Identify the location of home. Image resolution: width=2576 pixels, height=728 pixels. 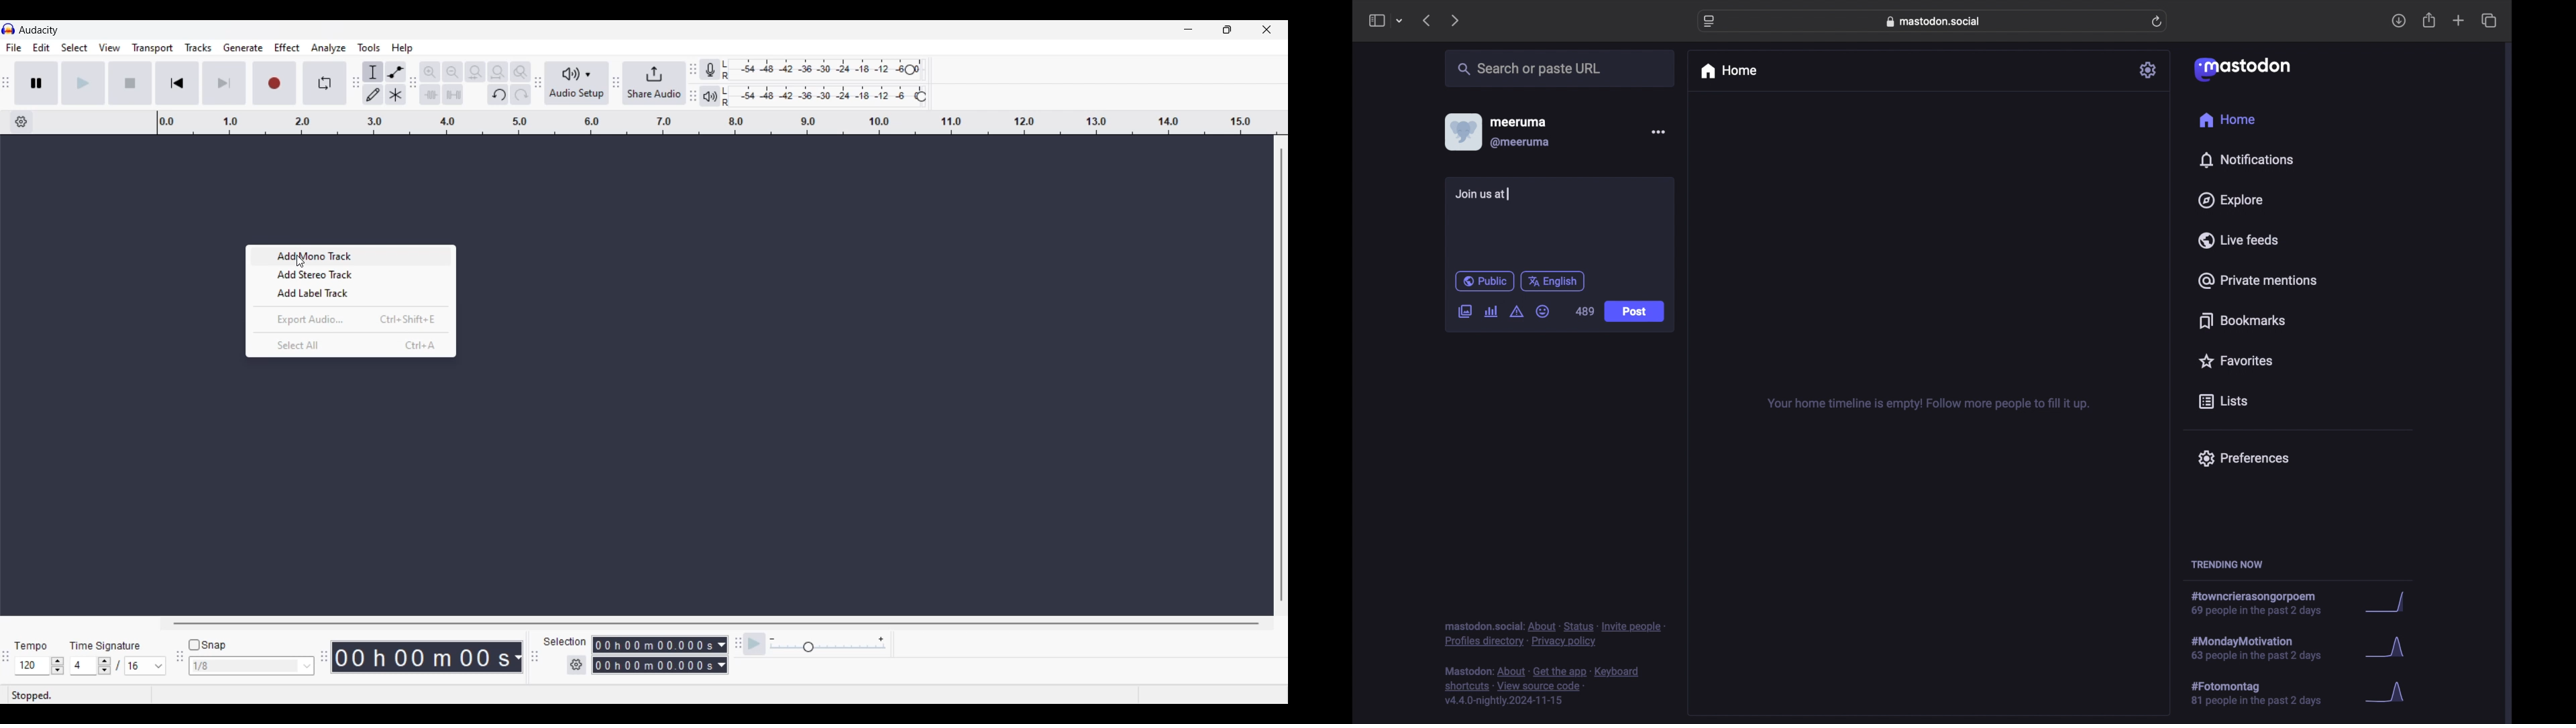
(2226, 120).